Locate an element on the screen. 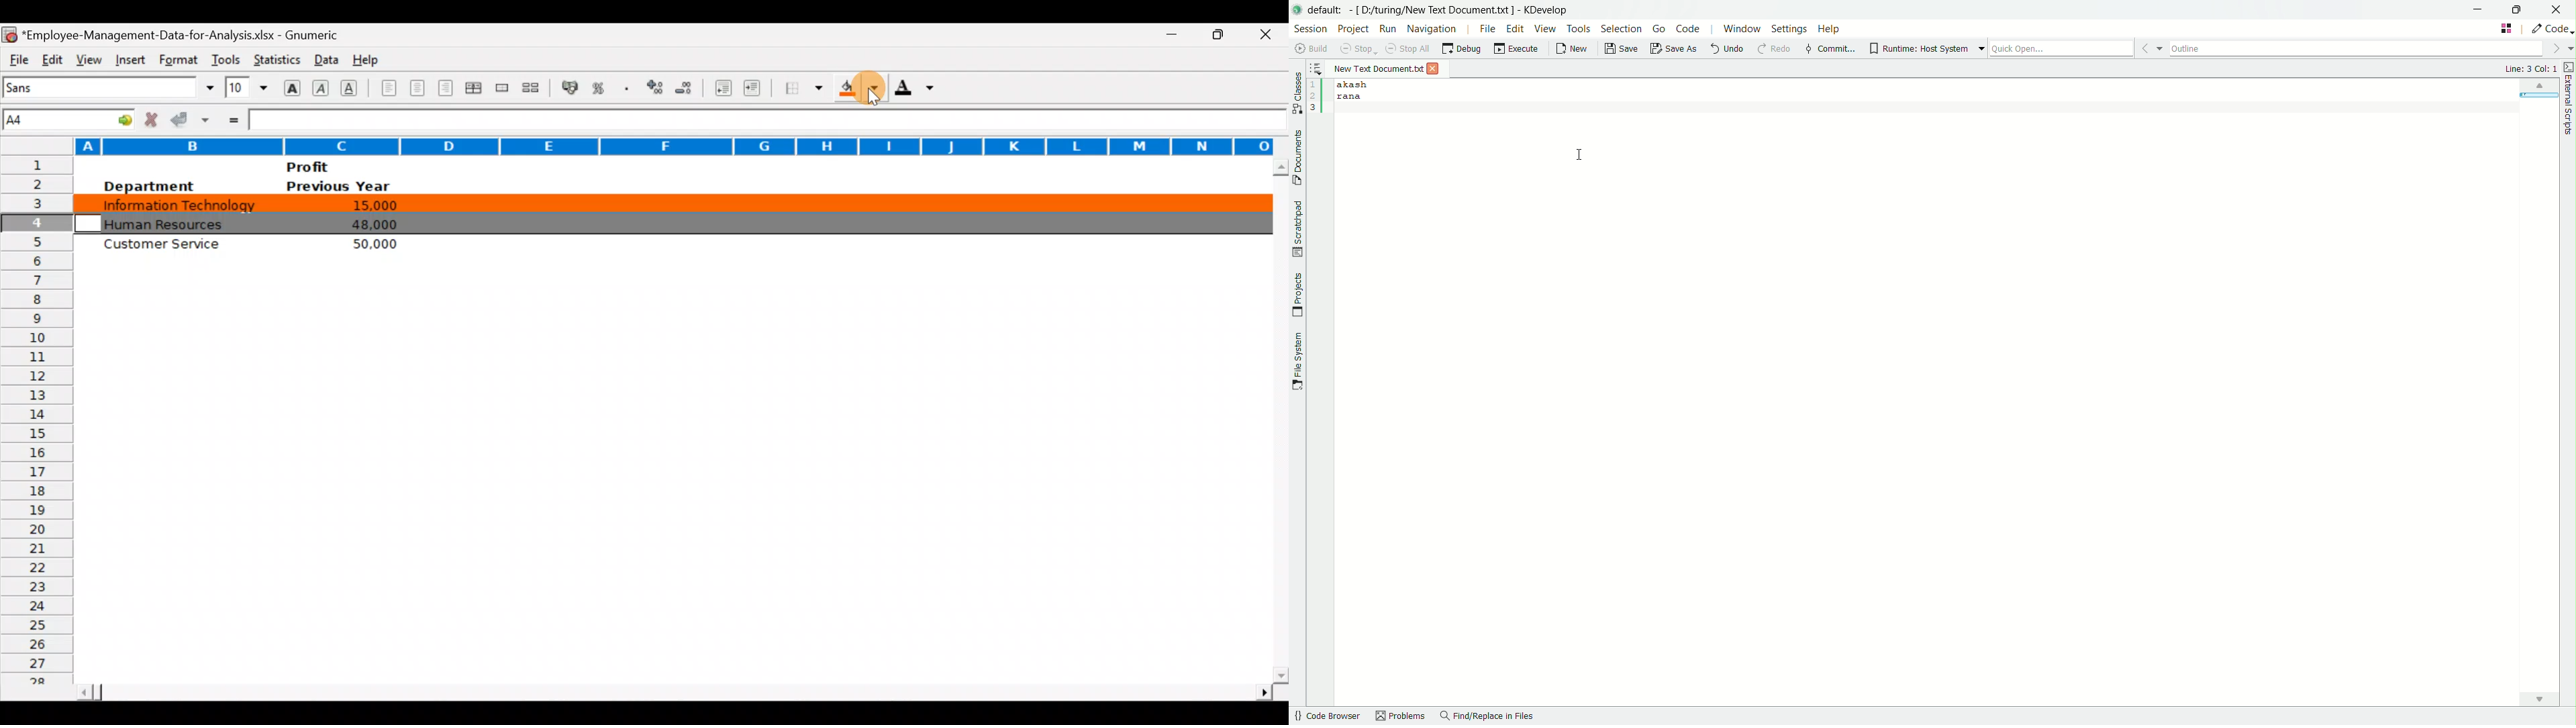  Include a thousands operator is located at coordinates (629, 89).